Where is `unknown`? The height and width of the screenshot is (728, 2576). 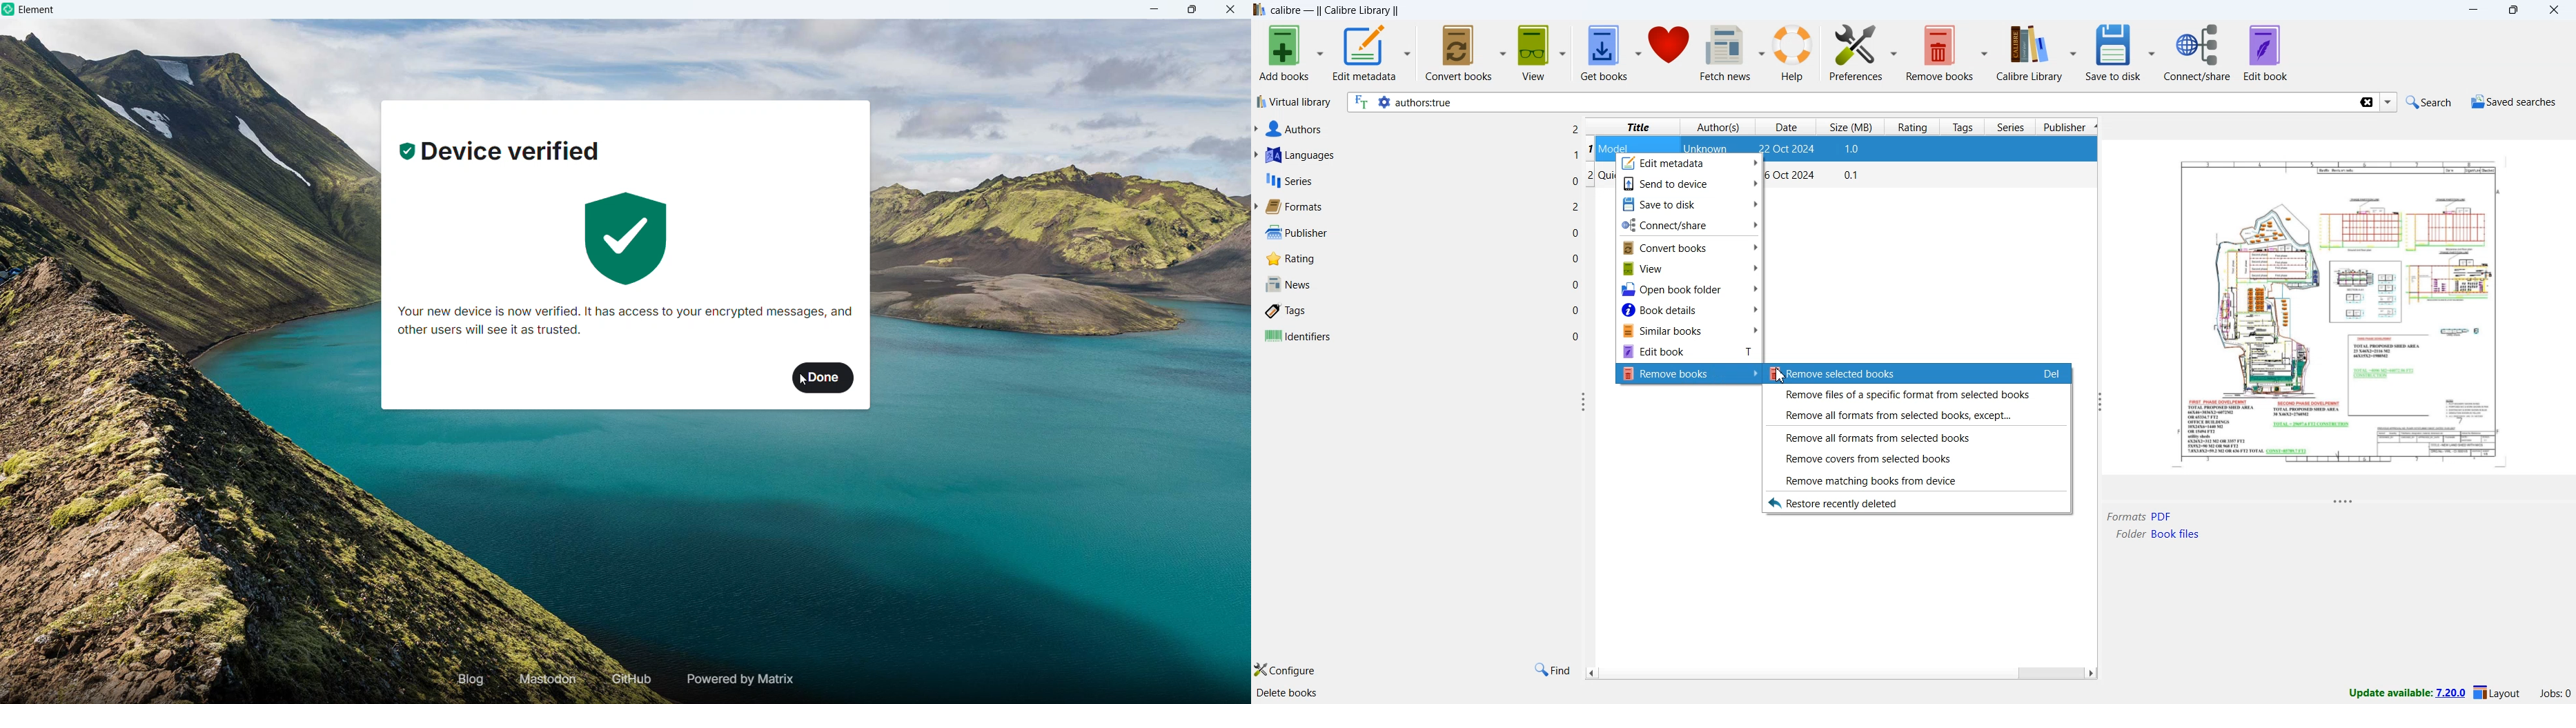
unknown is located at coordinates (1708, 148).